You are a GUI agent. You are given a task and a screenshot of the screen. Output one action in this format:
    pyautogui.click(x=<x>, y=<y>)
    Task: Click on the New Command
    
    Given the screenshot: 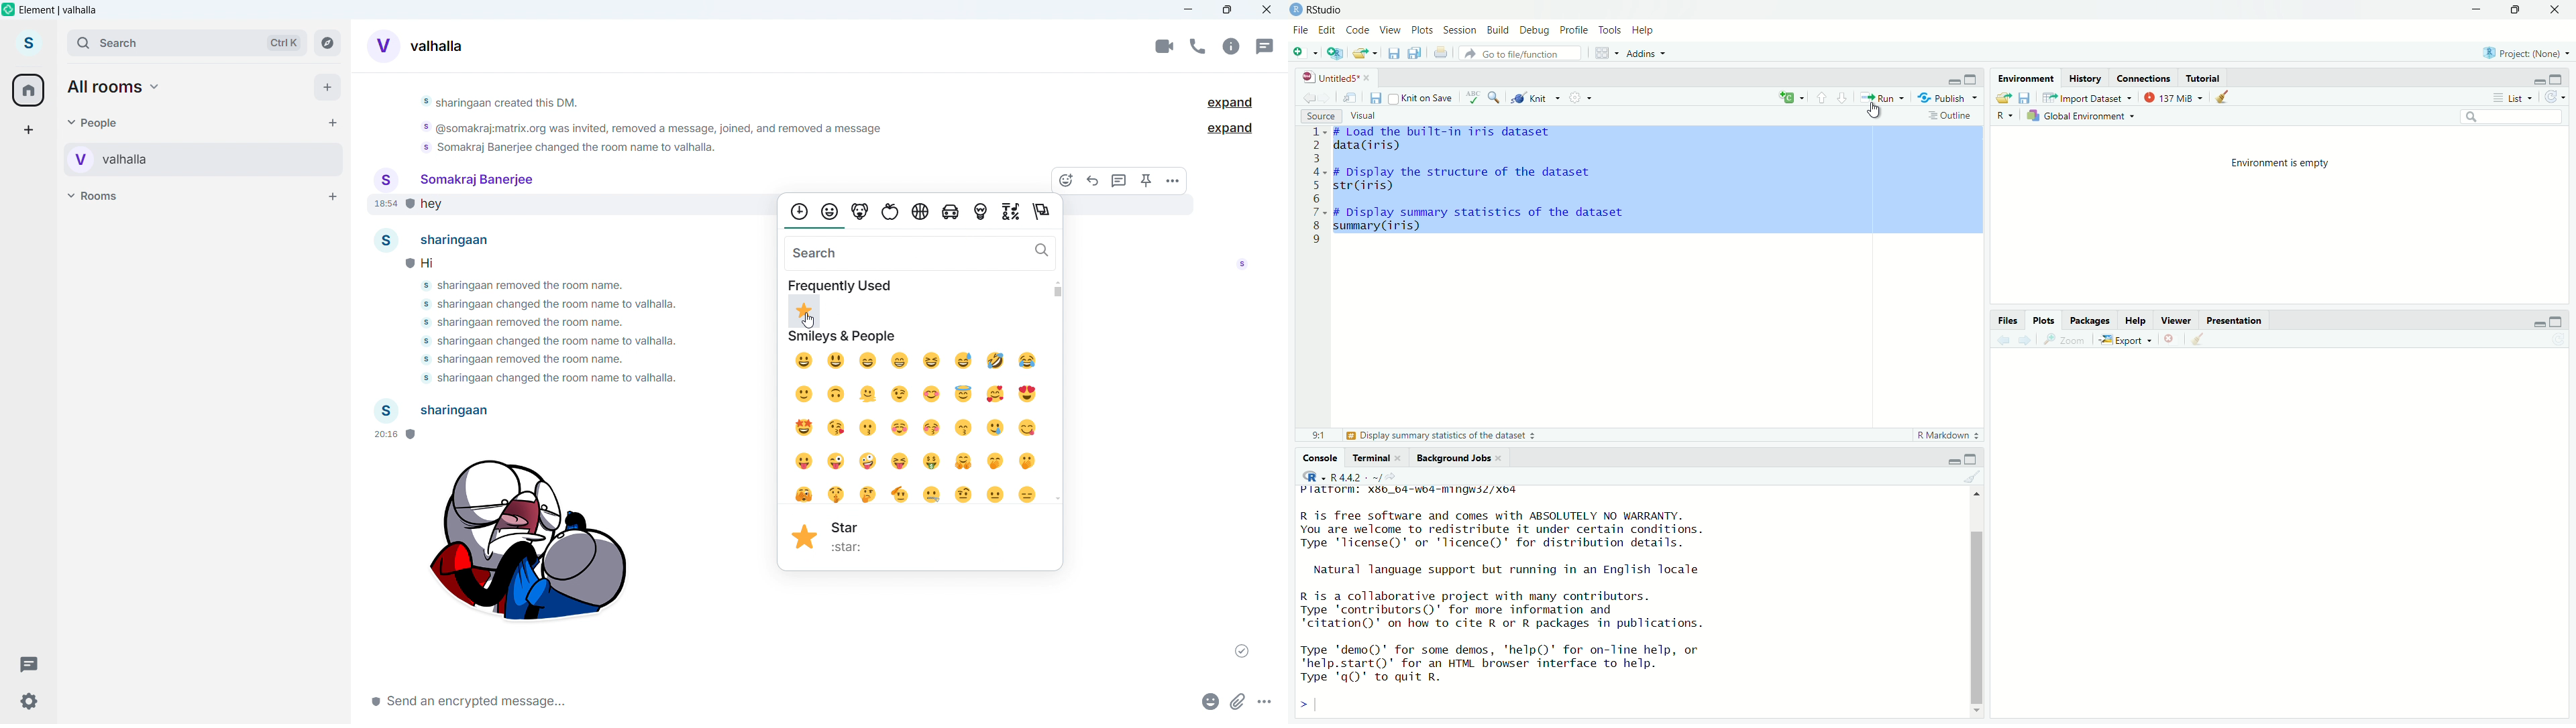 What is the action you would take?
    pyautogui.click(x=1792, y=96)
    